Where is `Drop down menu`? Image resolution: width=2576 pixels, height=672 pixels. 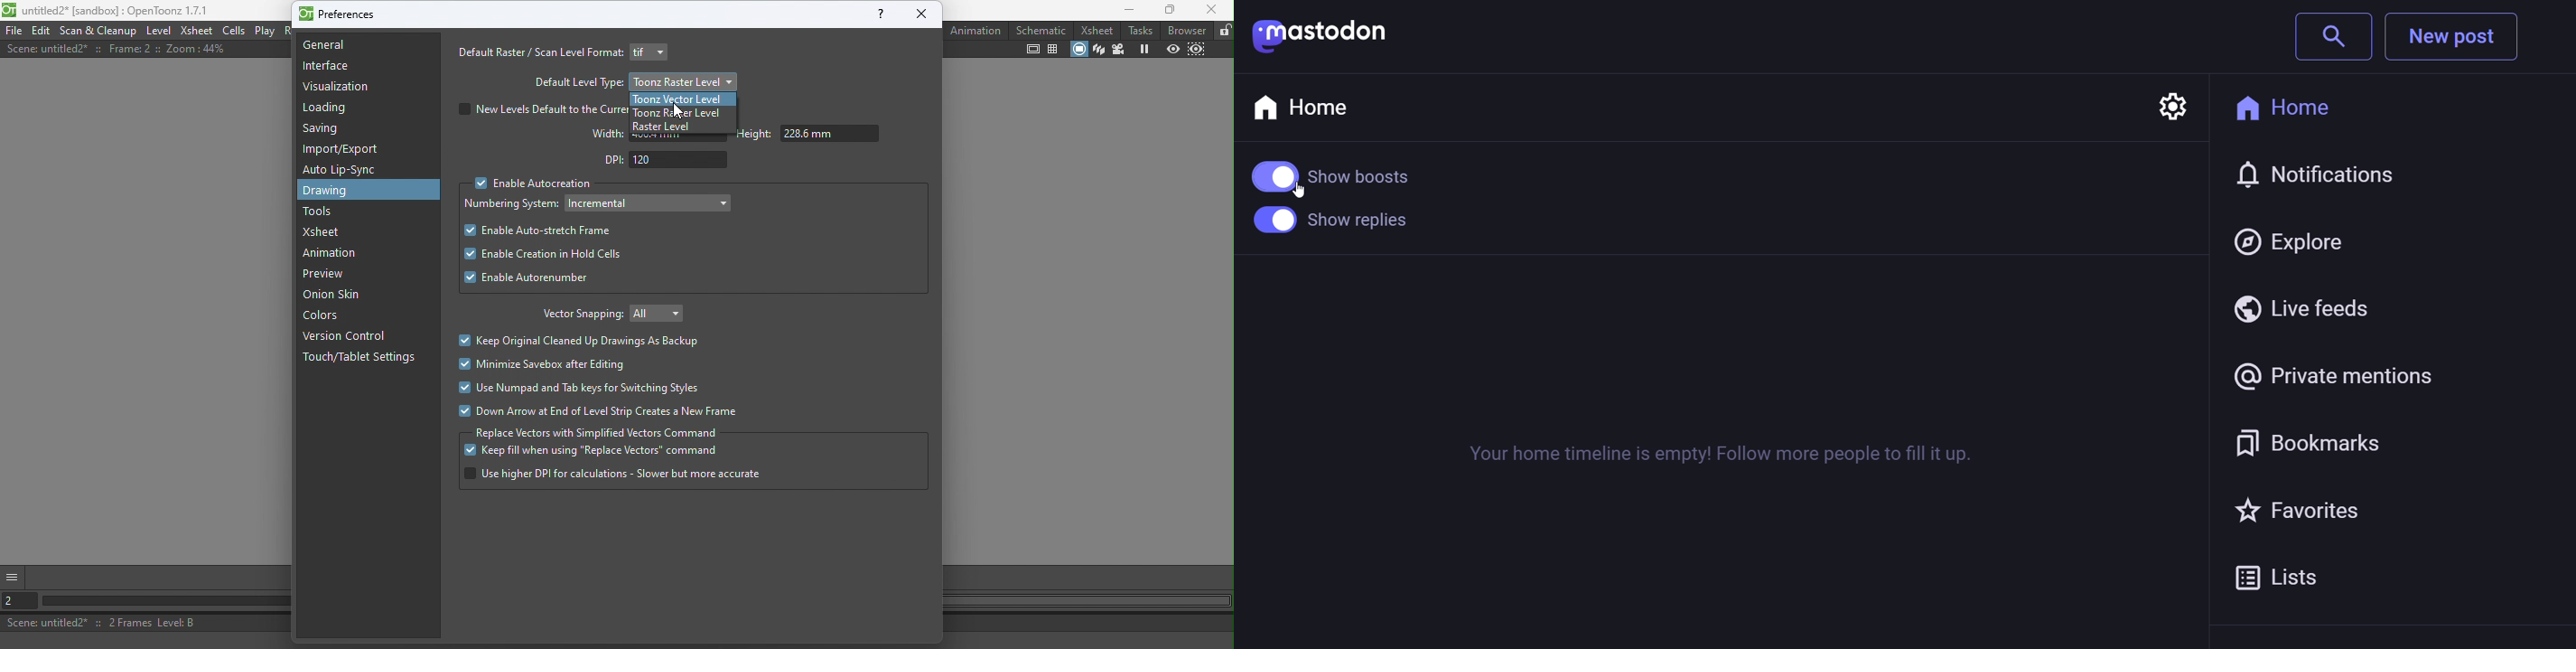
Drop down menu is located at coordinates (650, 202).